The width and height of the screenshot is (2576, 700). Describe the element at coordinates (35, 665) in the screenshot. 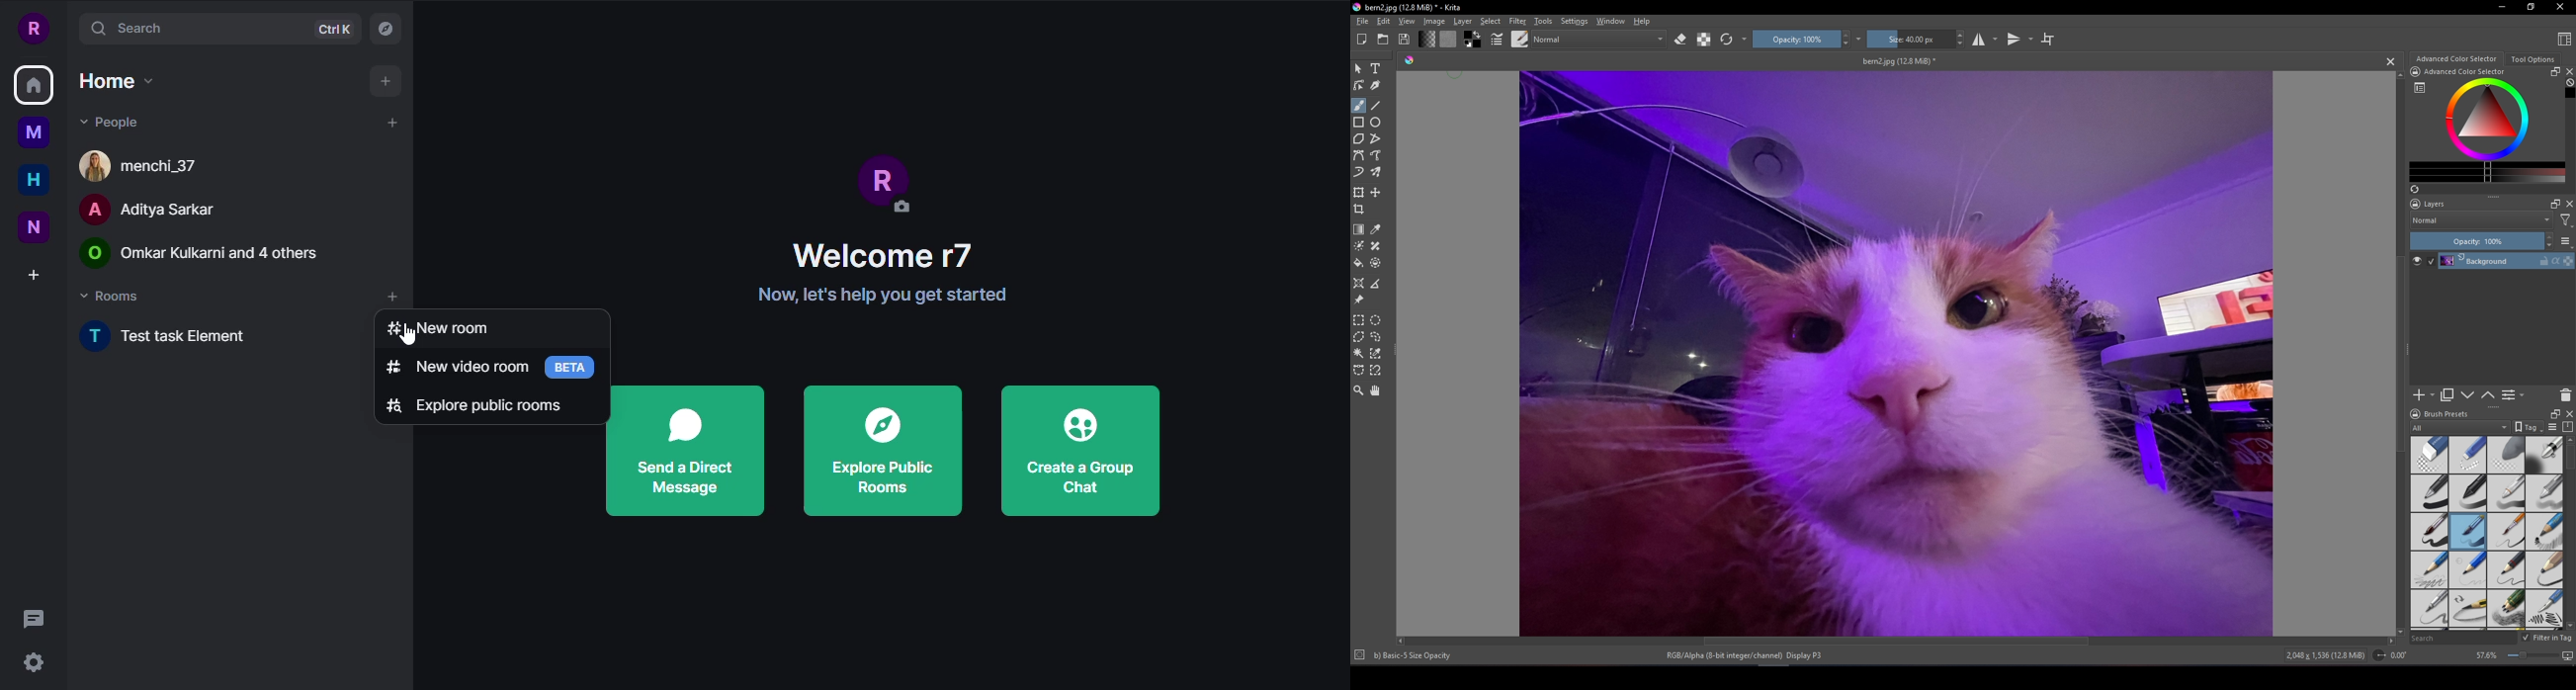

I see `quick settings` at that location.